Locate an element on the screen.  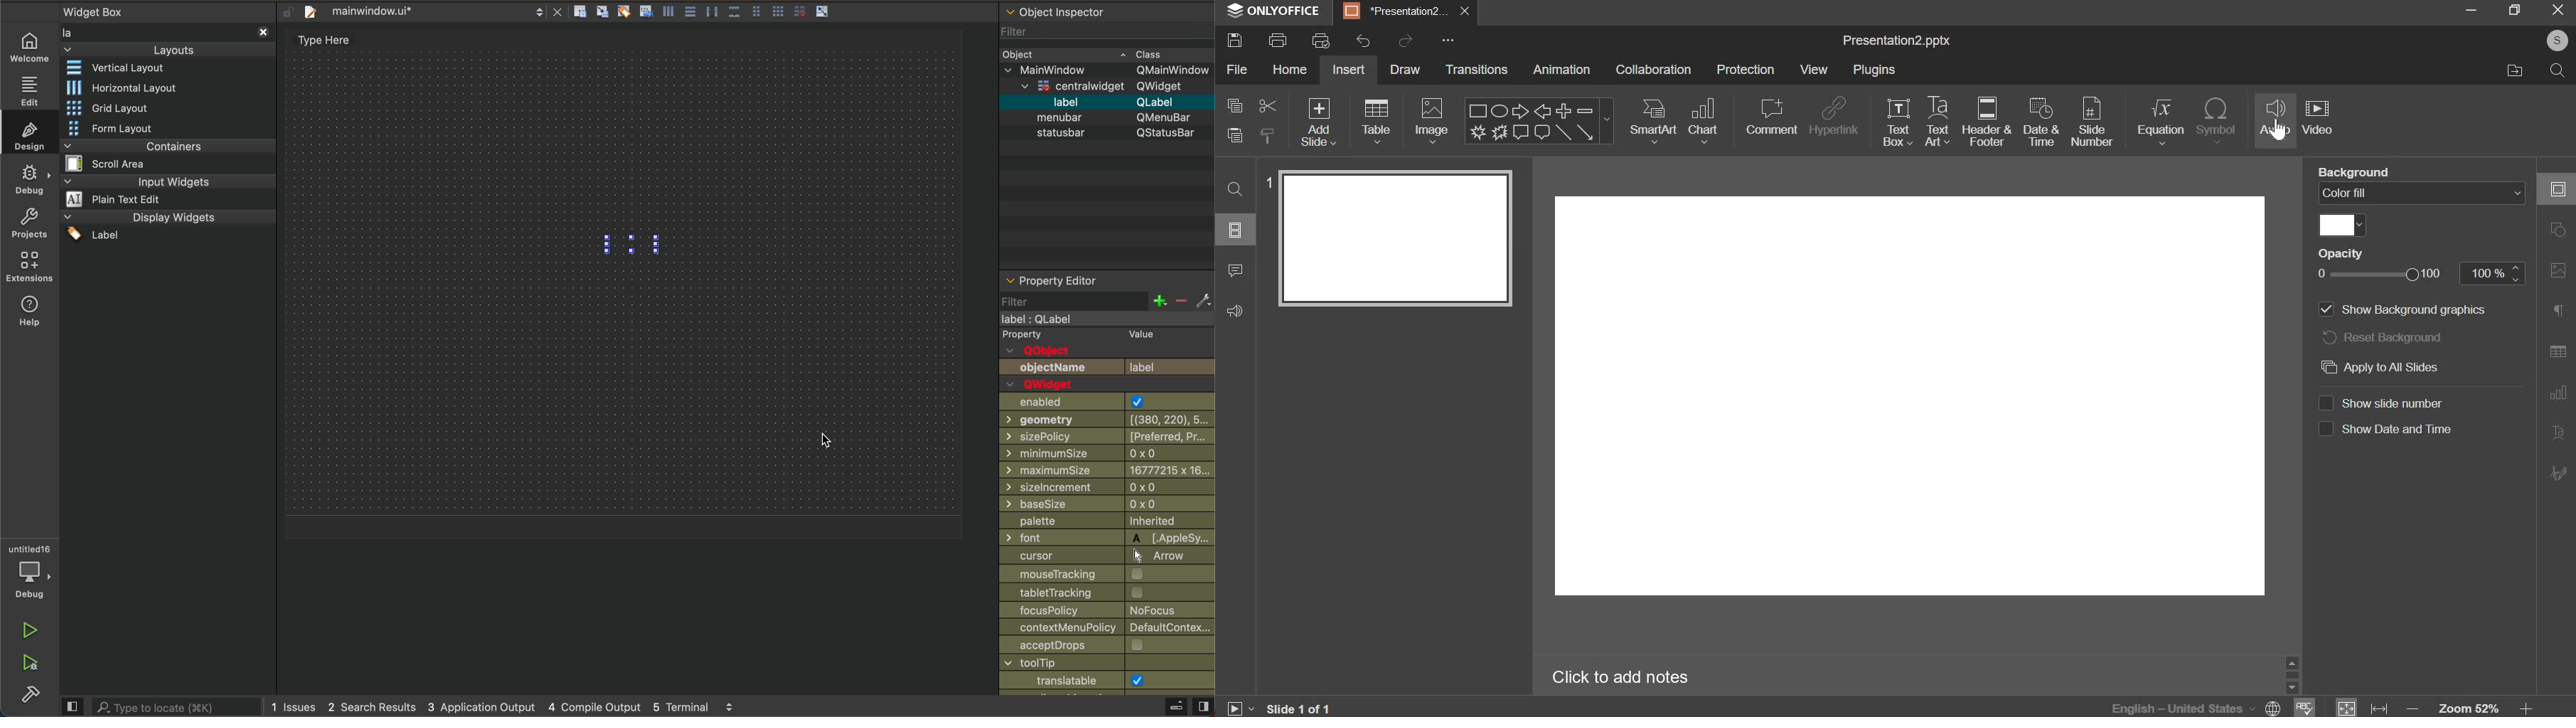
animation is located at coordinates (1561, 70).